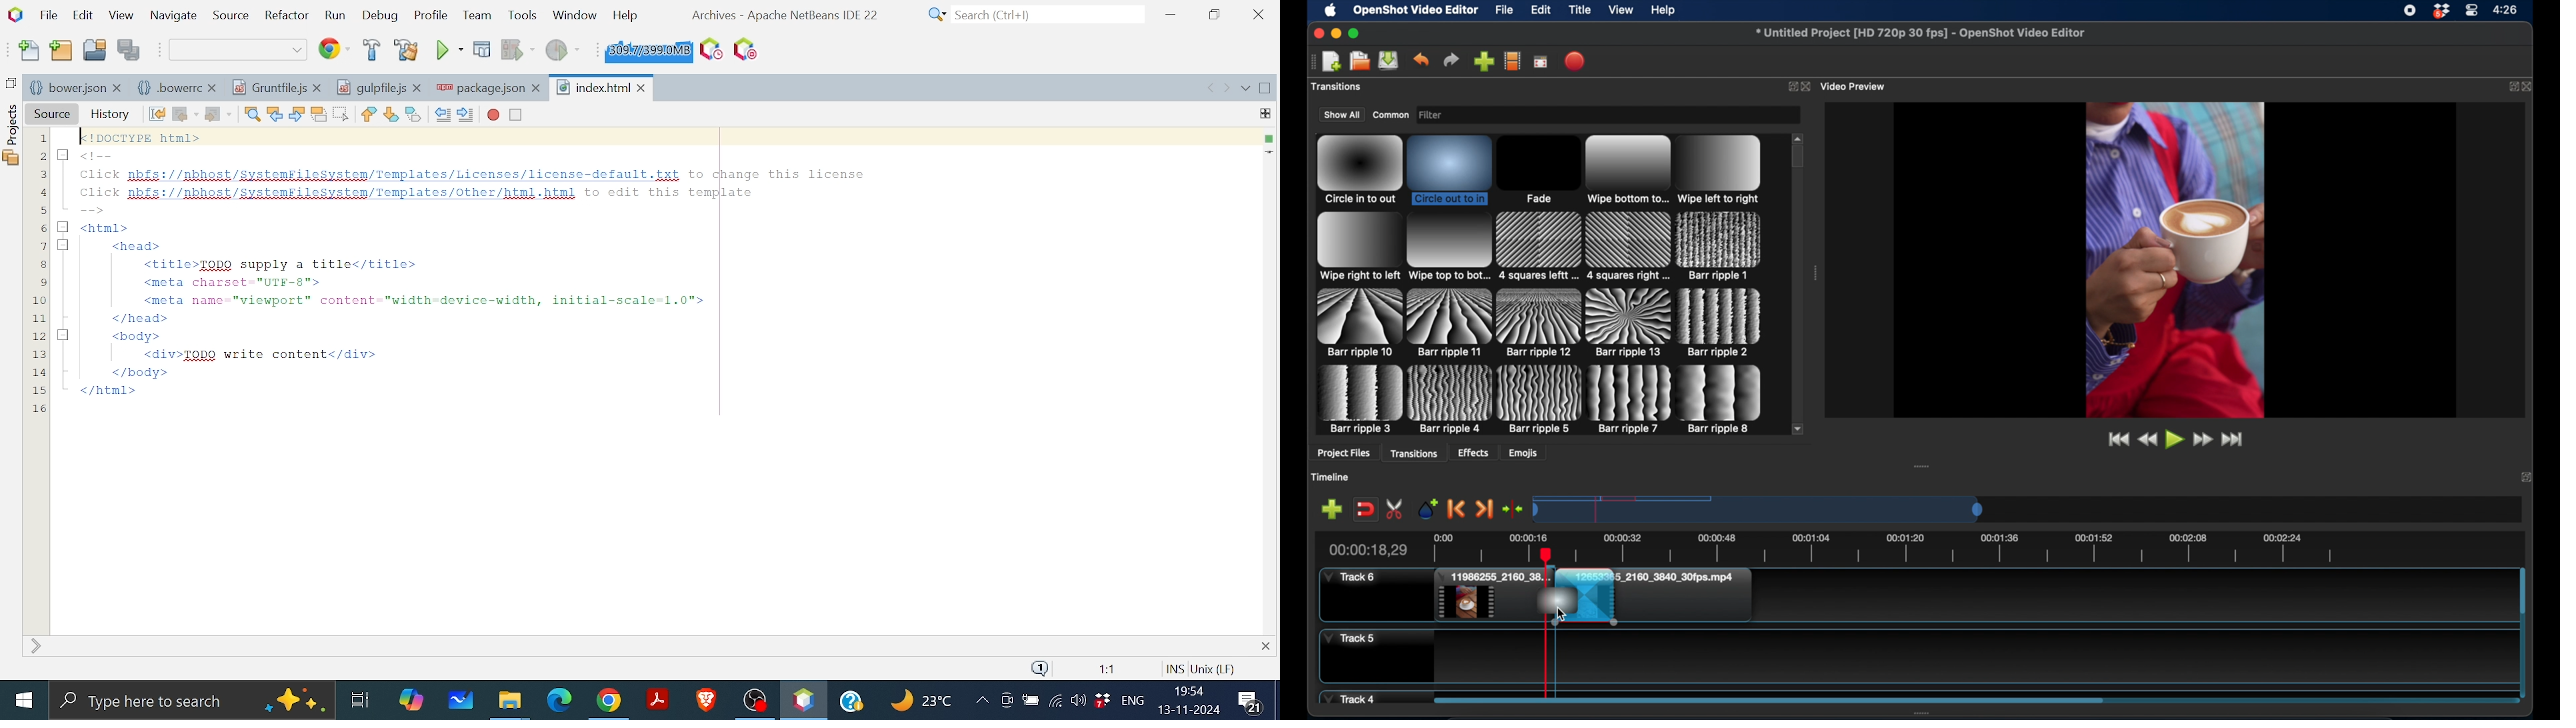 The image size is (2576, 728). I want to click on Debug, so click(481, 49).